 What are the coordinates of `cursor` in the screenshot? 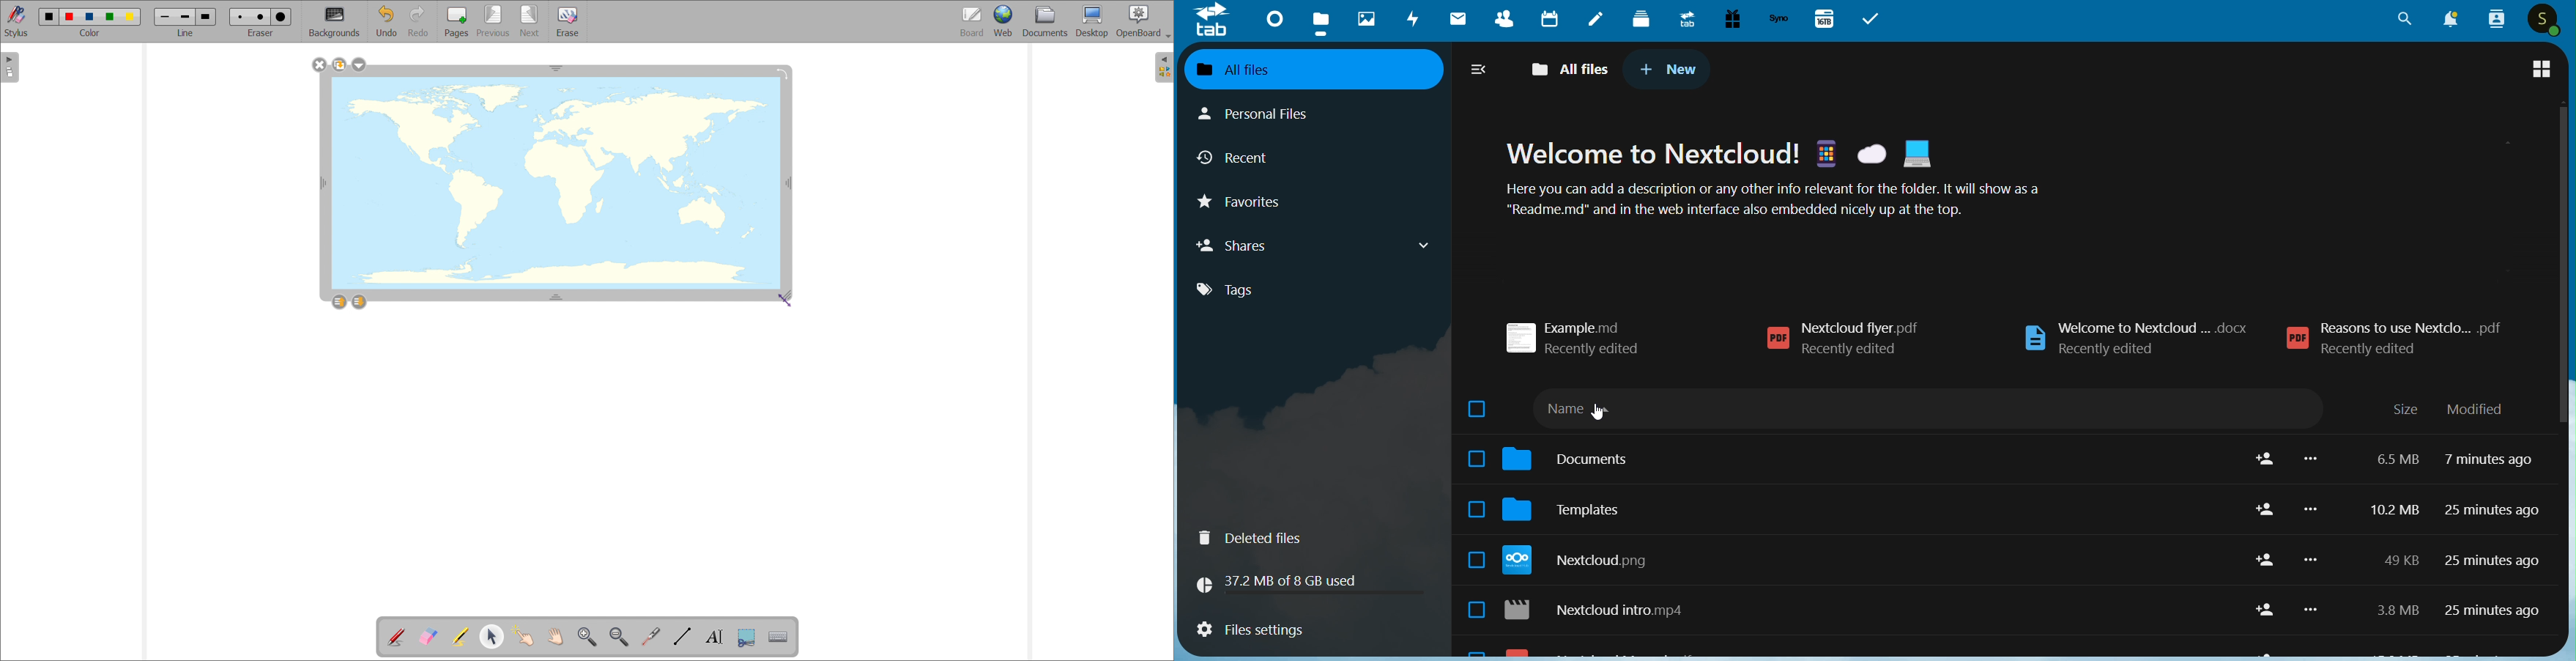 It's located at (1602, 414).